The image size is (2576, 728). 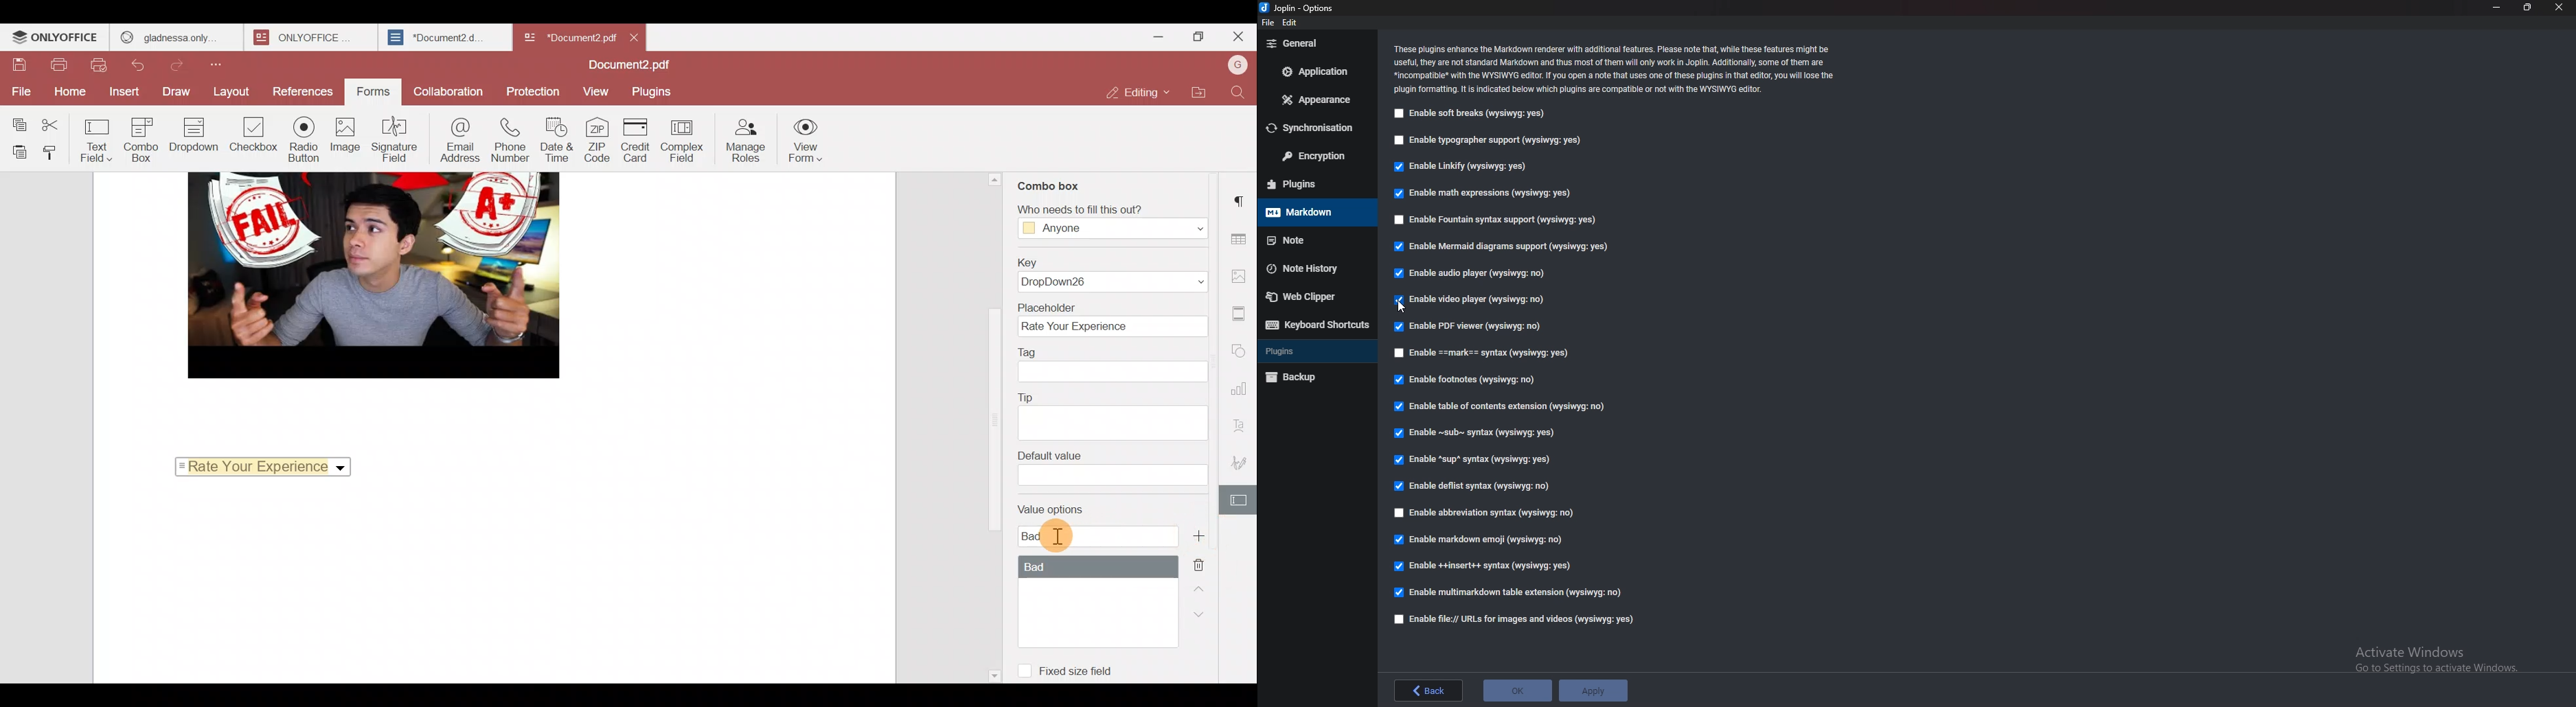 What do you see at coordinates (1406, 308) in the screenshot?
I see `cursor` at bounding box center [1406, 308].